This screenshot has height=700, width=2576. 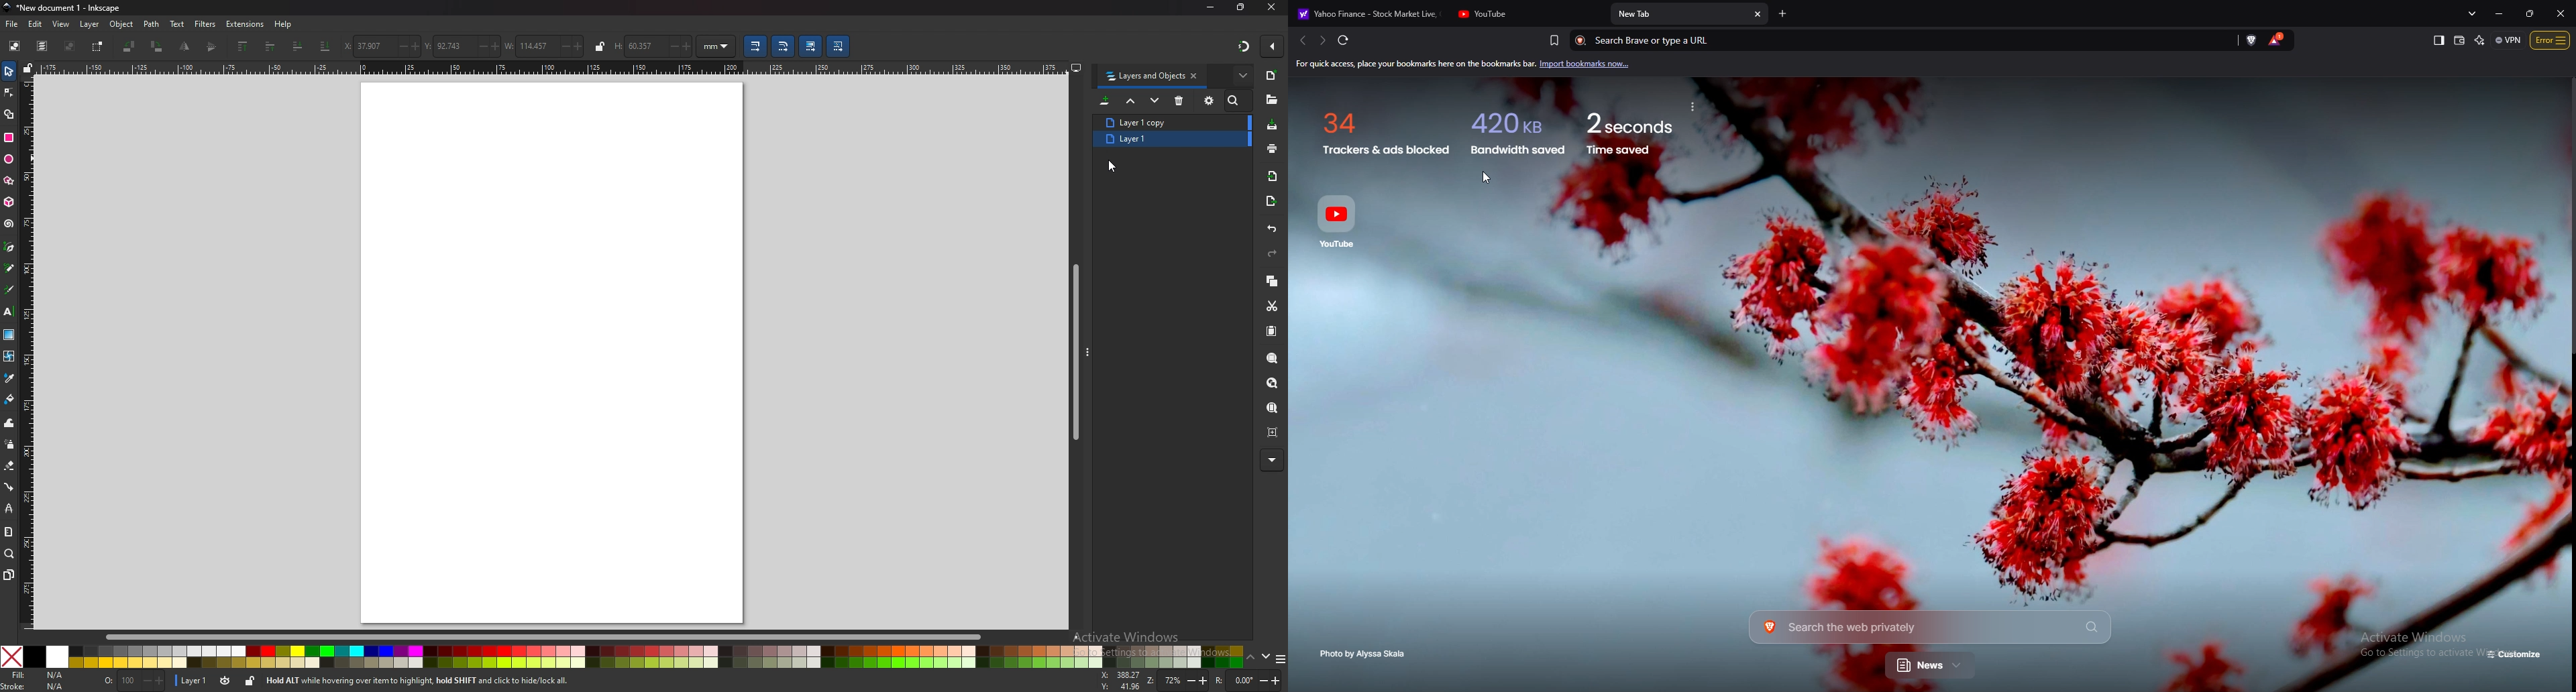 I want to click on minimize, so click(x=1212, y=7).